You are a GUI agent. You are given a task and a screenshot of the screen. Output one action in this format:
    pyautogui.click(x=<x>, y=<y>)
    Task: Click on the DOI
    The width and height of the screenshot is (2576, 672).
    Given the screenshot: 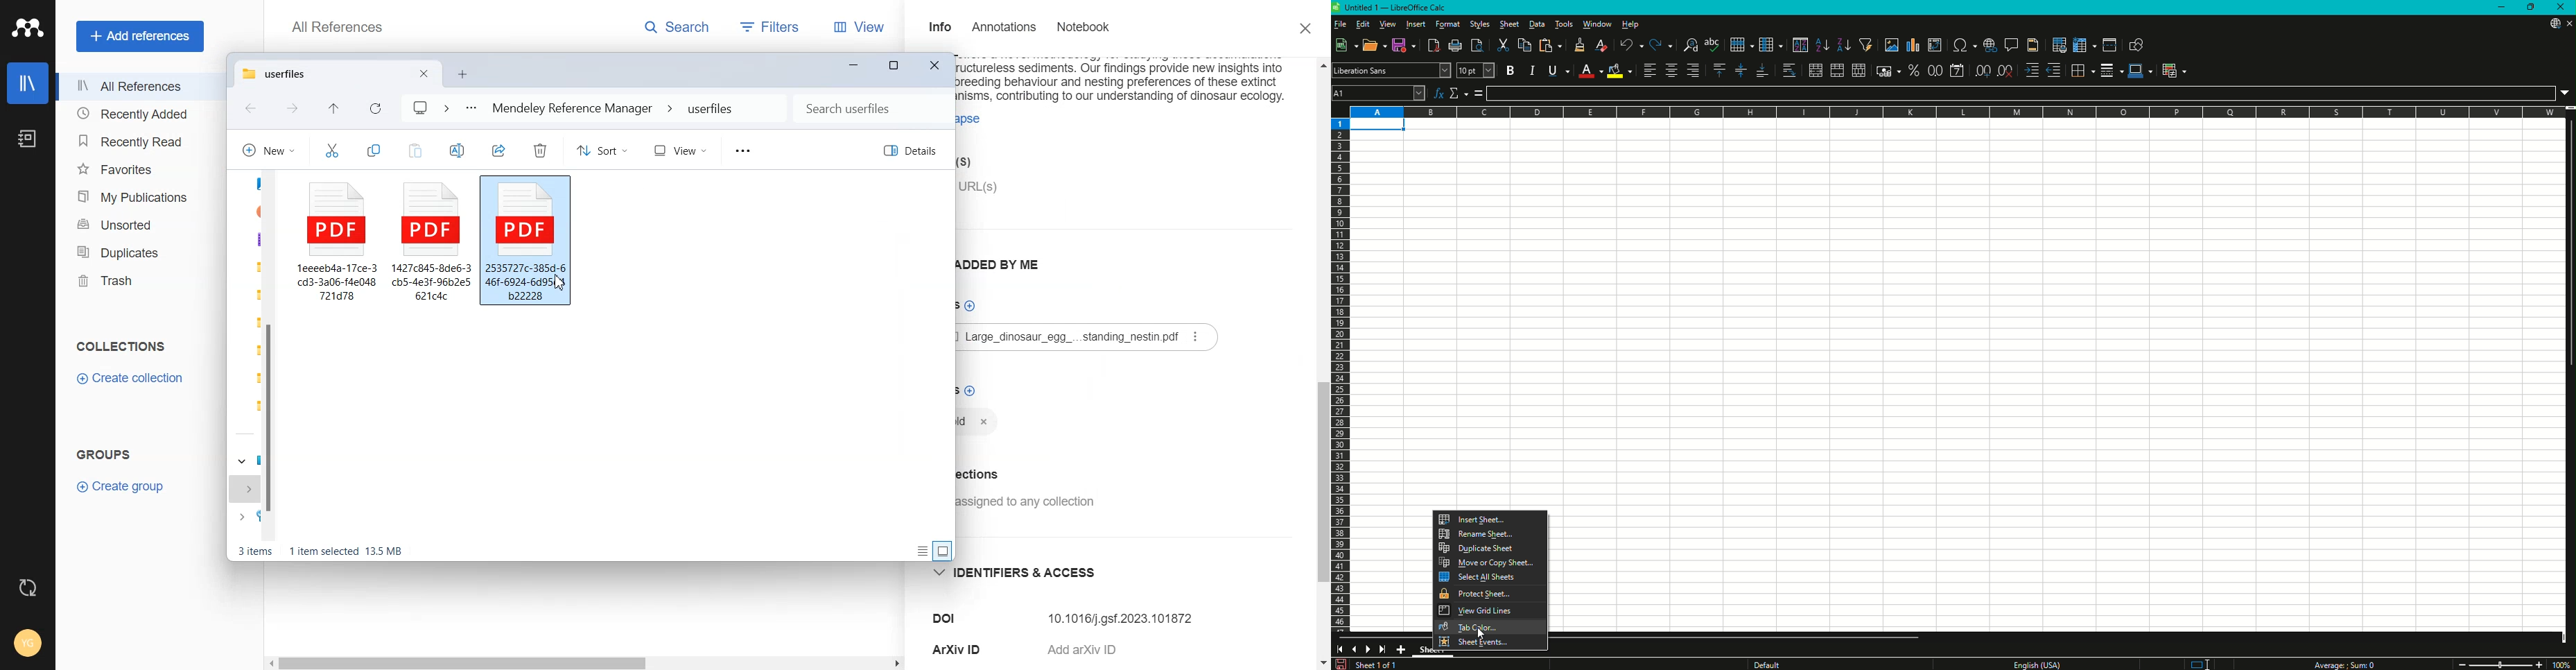 What is the action you would take?
    pyautogui.click(x=946, y=619)
    